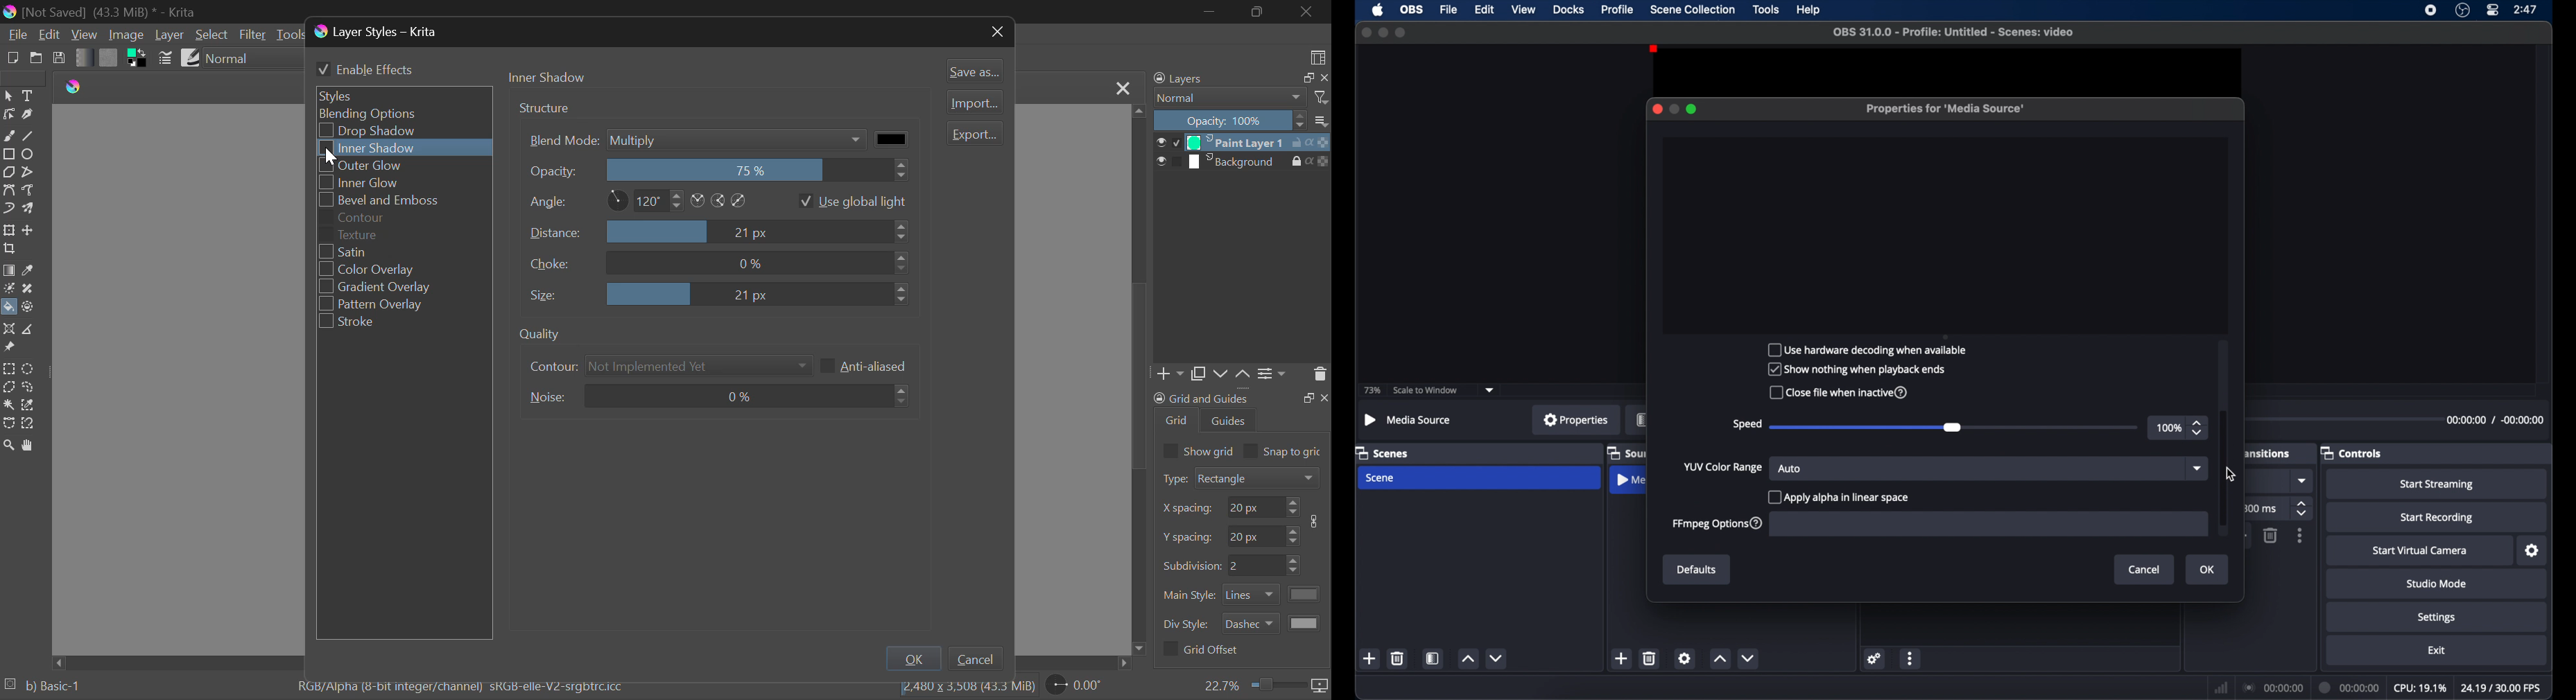 The width and height of the screenshot is (2576, 700). Describe the element at coordinates (1866, 428) in the screenshot. I see `slider` at that location.